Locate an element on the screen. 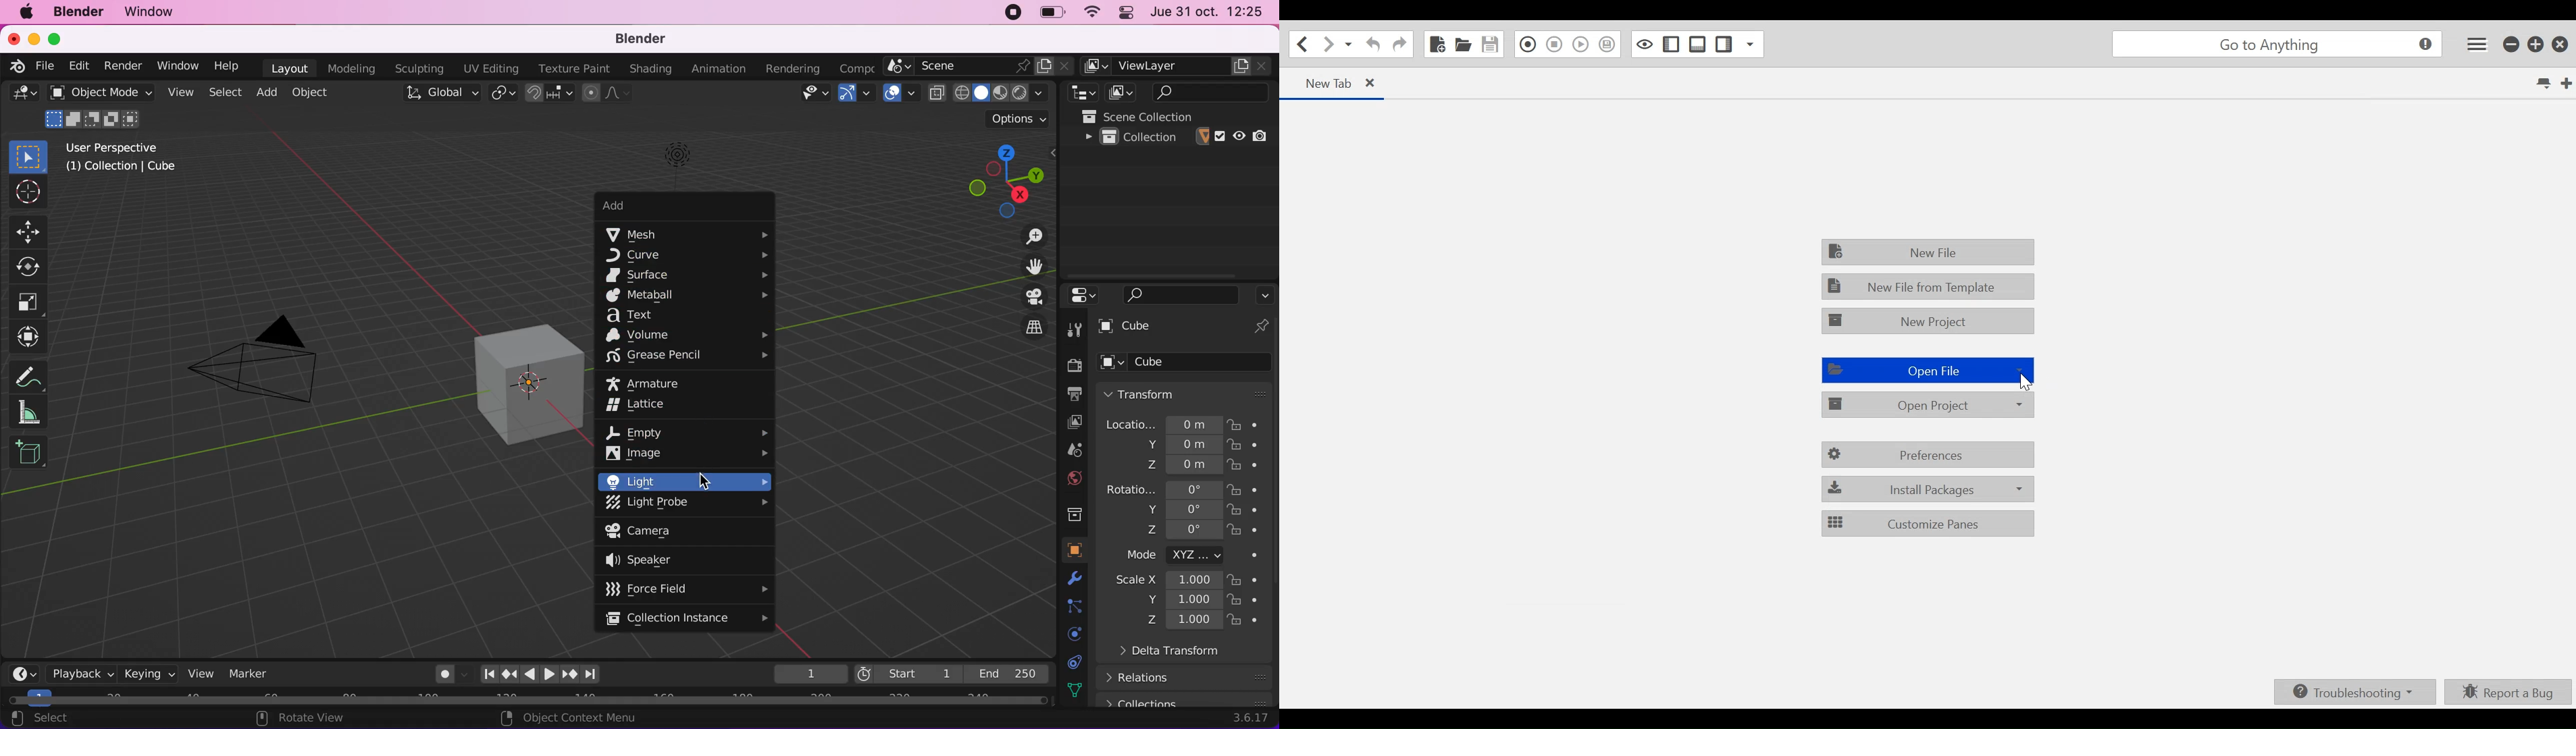 This screenshot has width=2576, height=756. Report a bug is located at coordinates (2508, 692).